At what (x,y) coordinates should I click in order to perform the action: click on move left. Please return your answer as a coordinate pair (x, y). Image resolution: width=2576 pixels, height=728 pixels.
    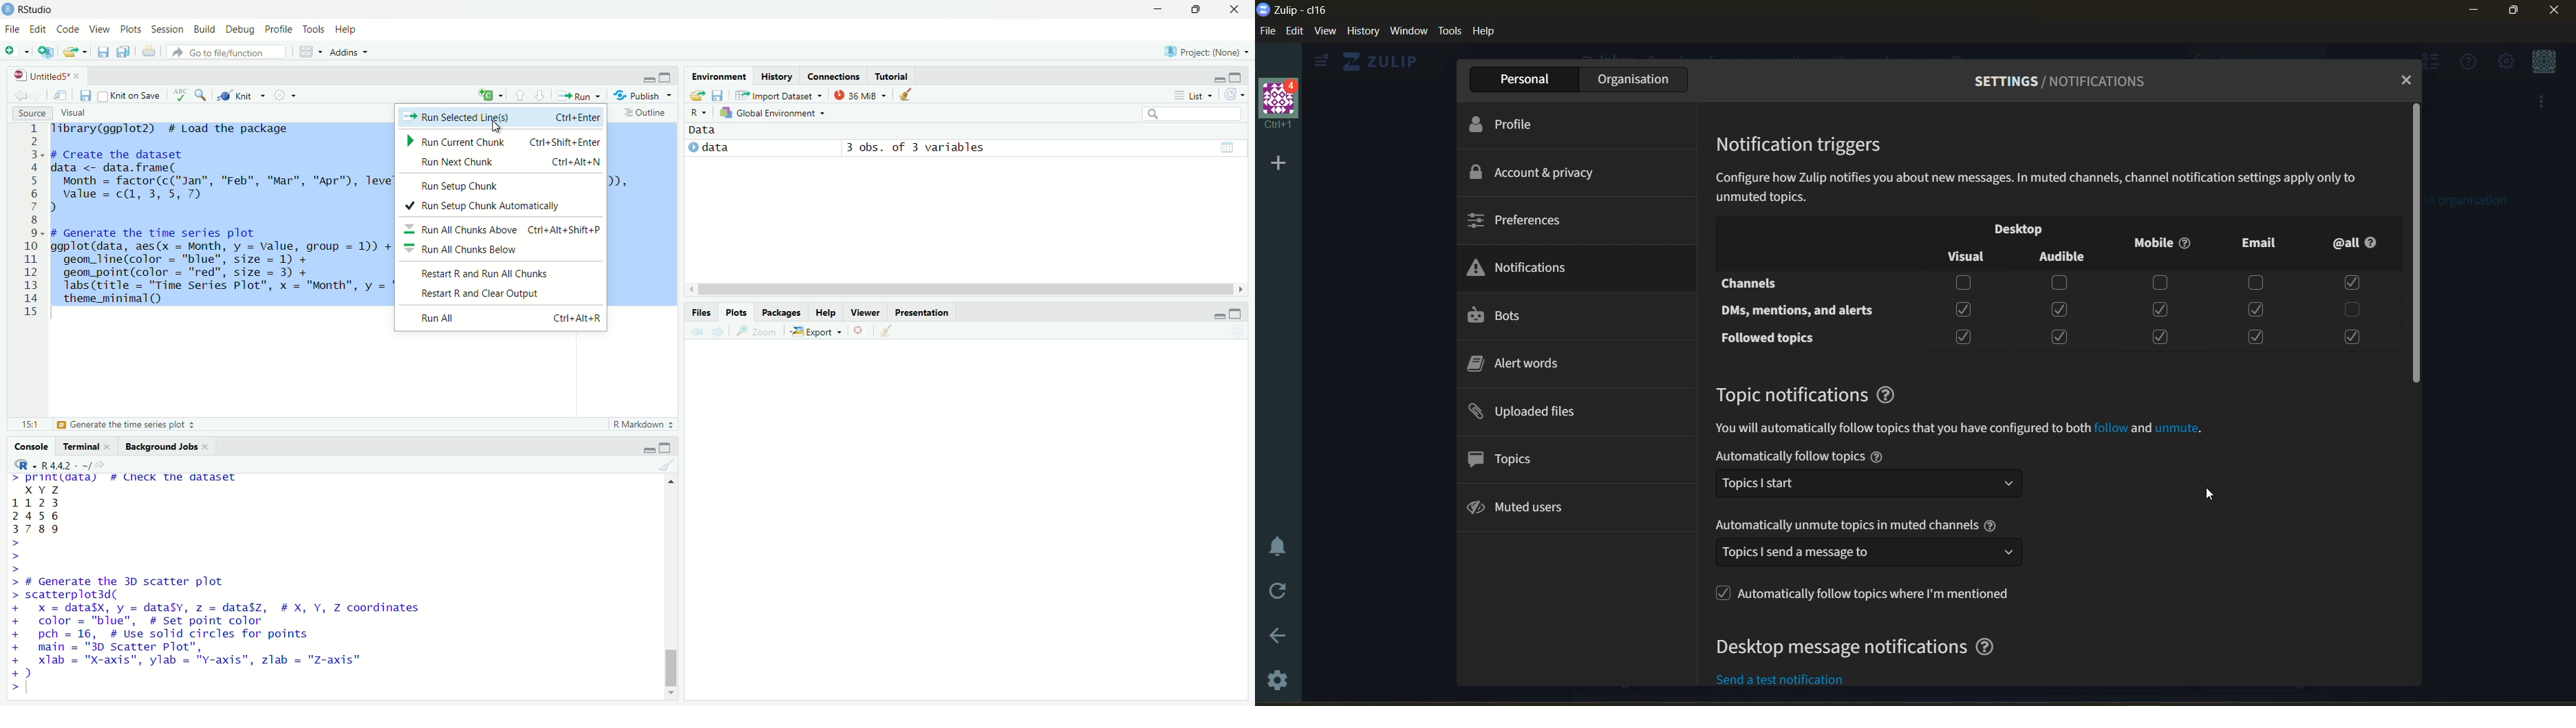
    Looking at the image, I should click on (690, 289).